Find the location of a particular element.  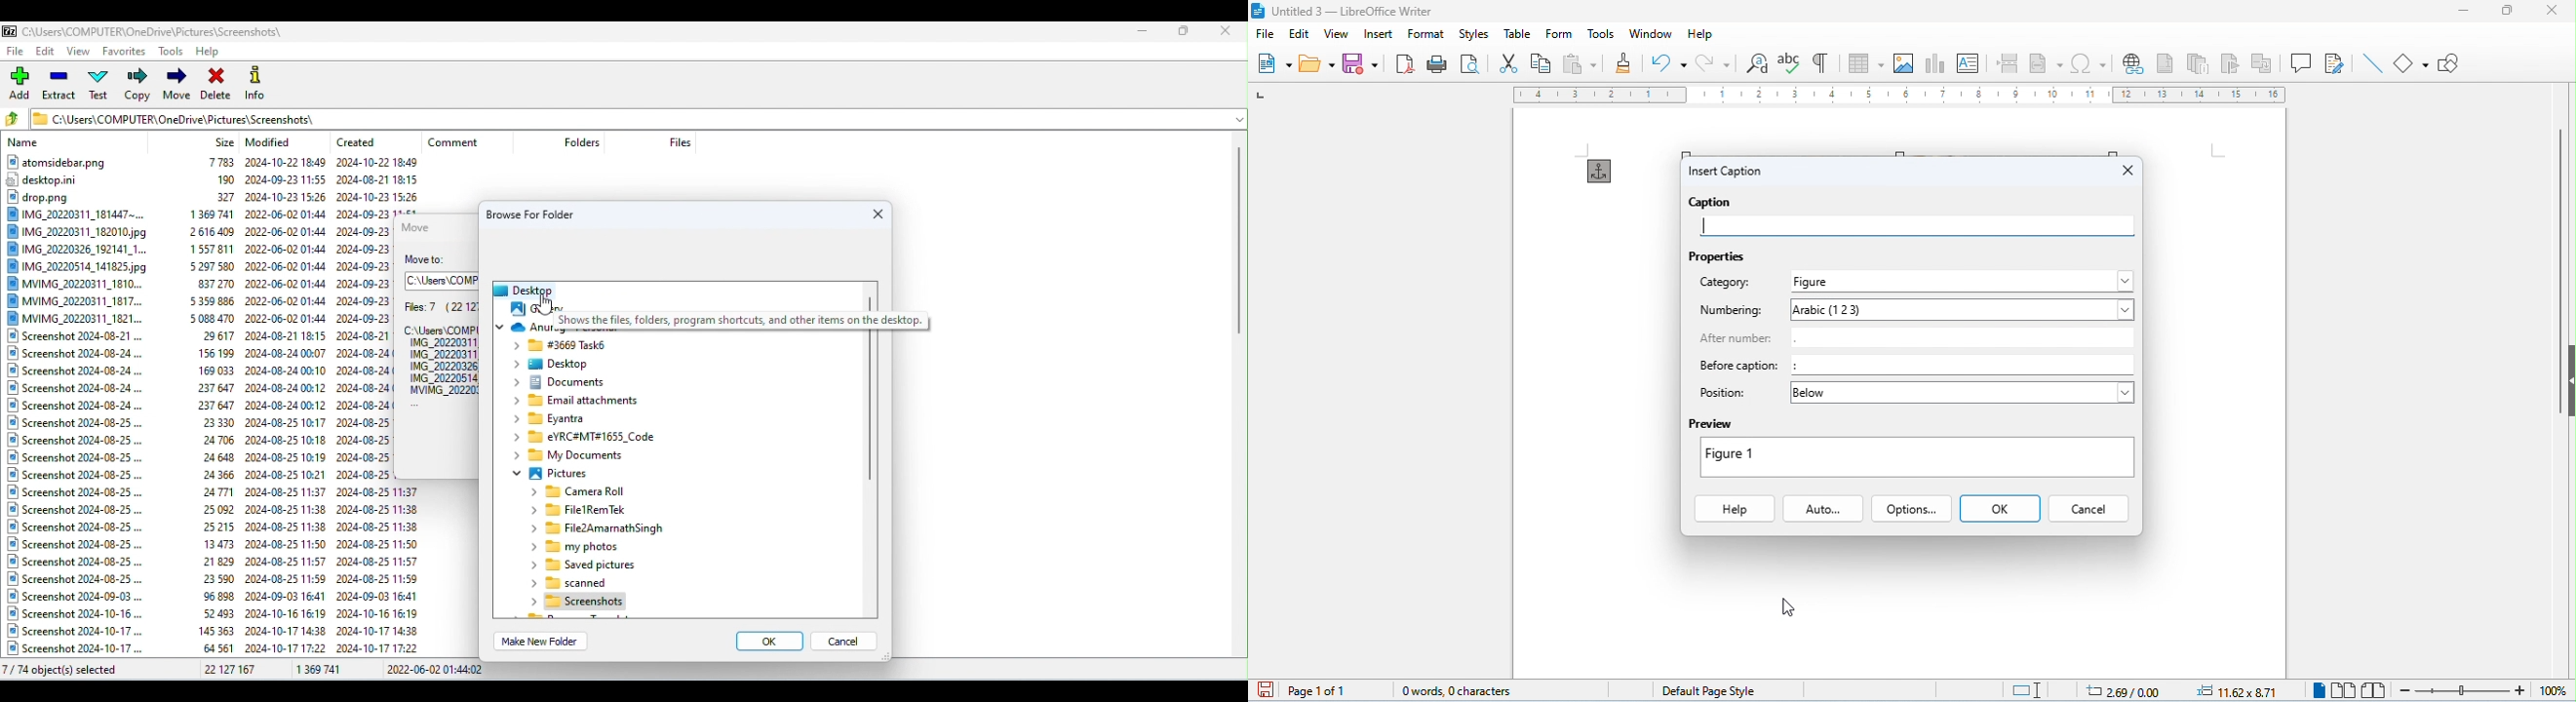

table is located at coordinates (1515, 33).